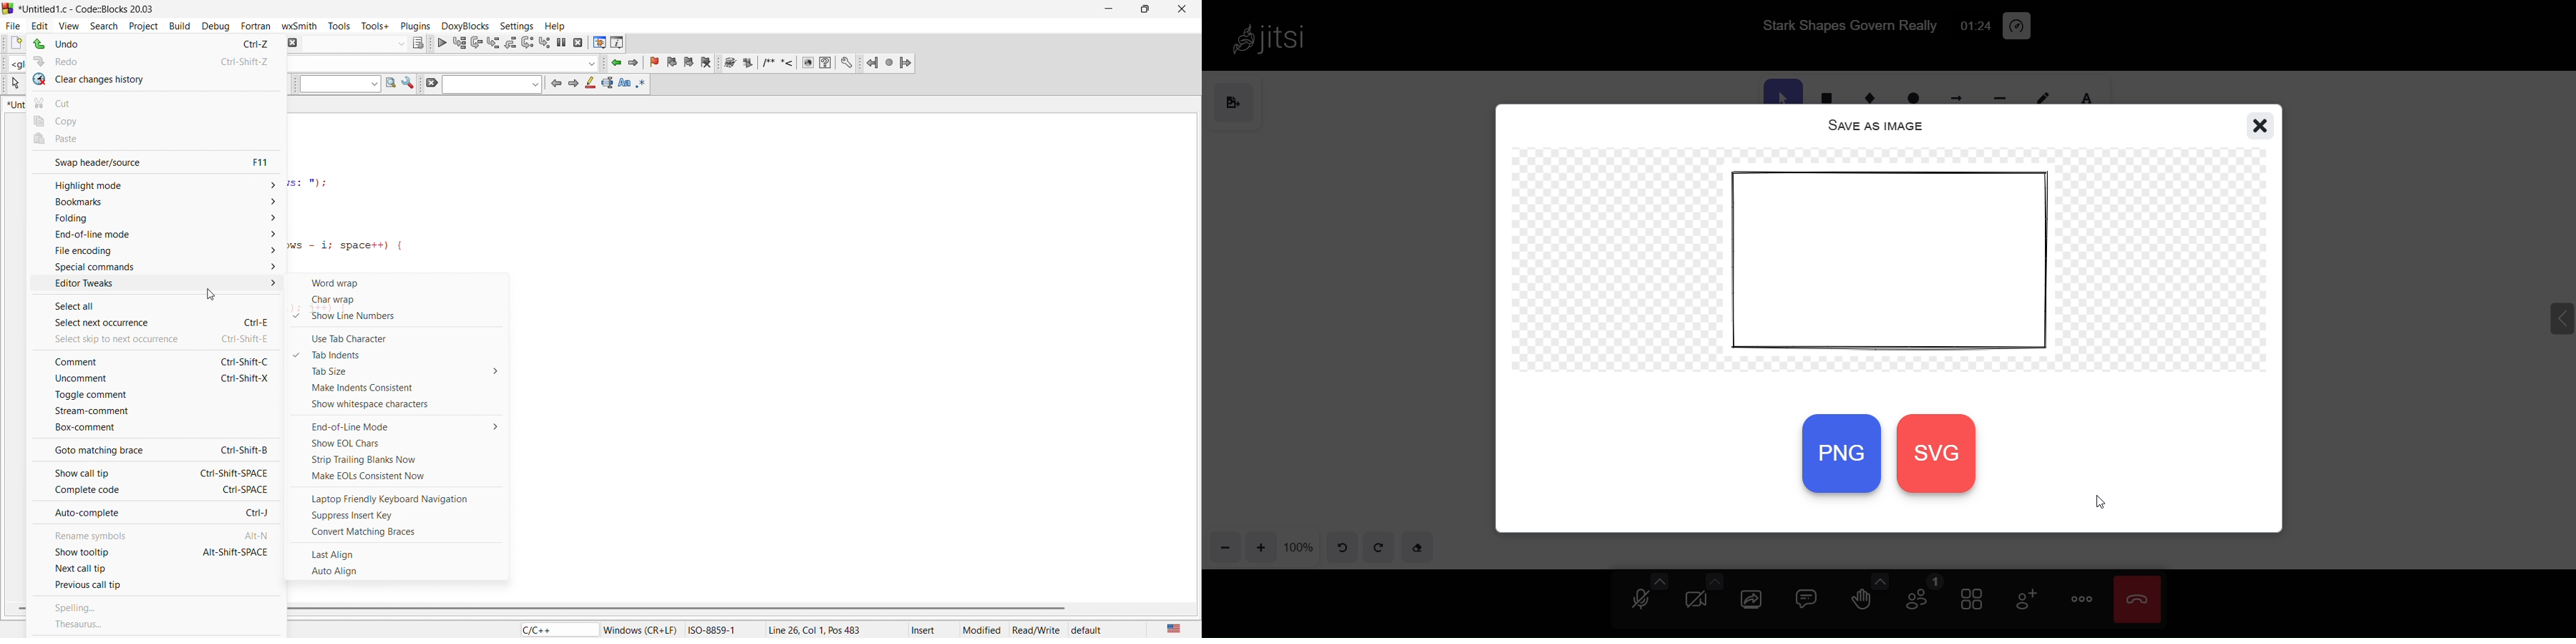 The image size is (2576, 644). Describe the element at coordinates (105, 325) in the screenshot. I see `select next occurence` at that location.